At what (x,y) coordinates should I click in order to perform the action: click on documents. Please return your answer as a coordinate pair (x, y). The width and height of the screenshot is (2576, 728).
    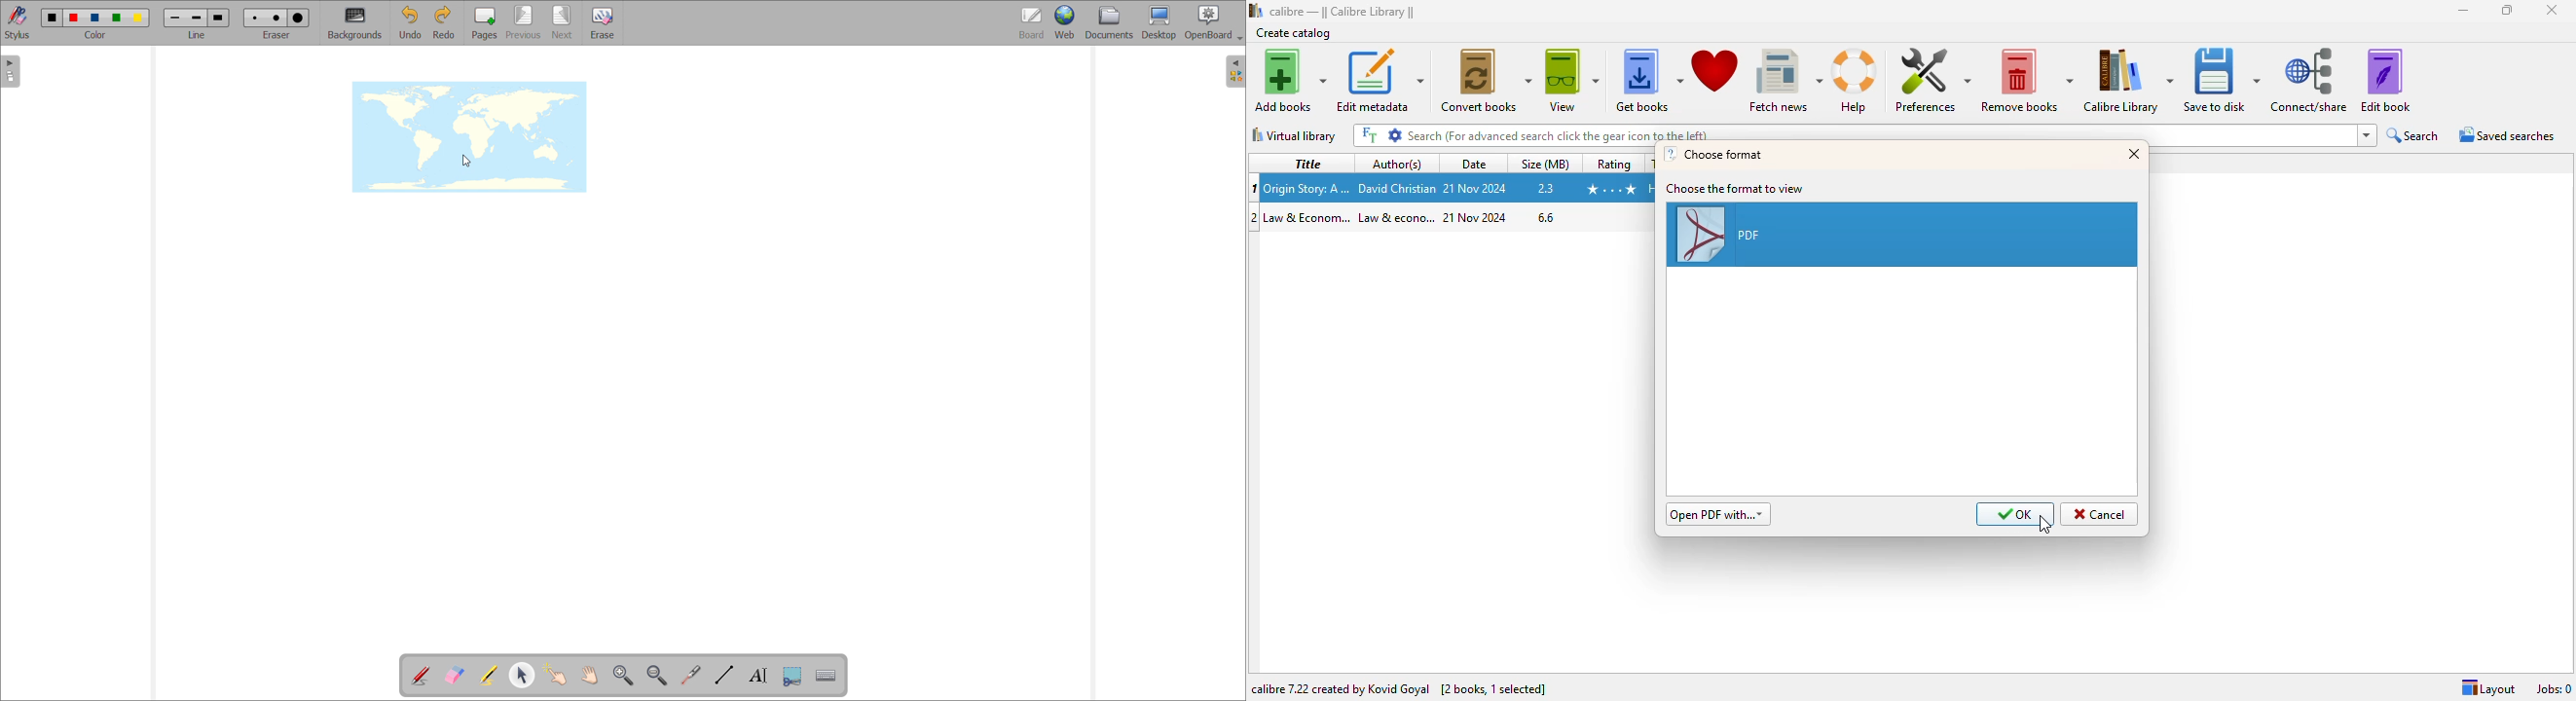
    Looking at the image, I should click on (1110, 23).